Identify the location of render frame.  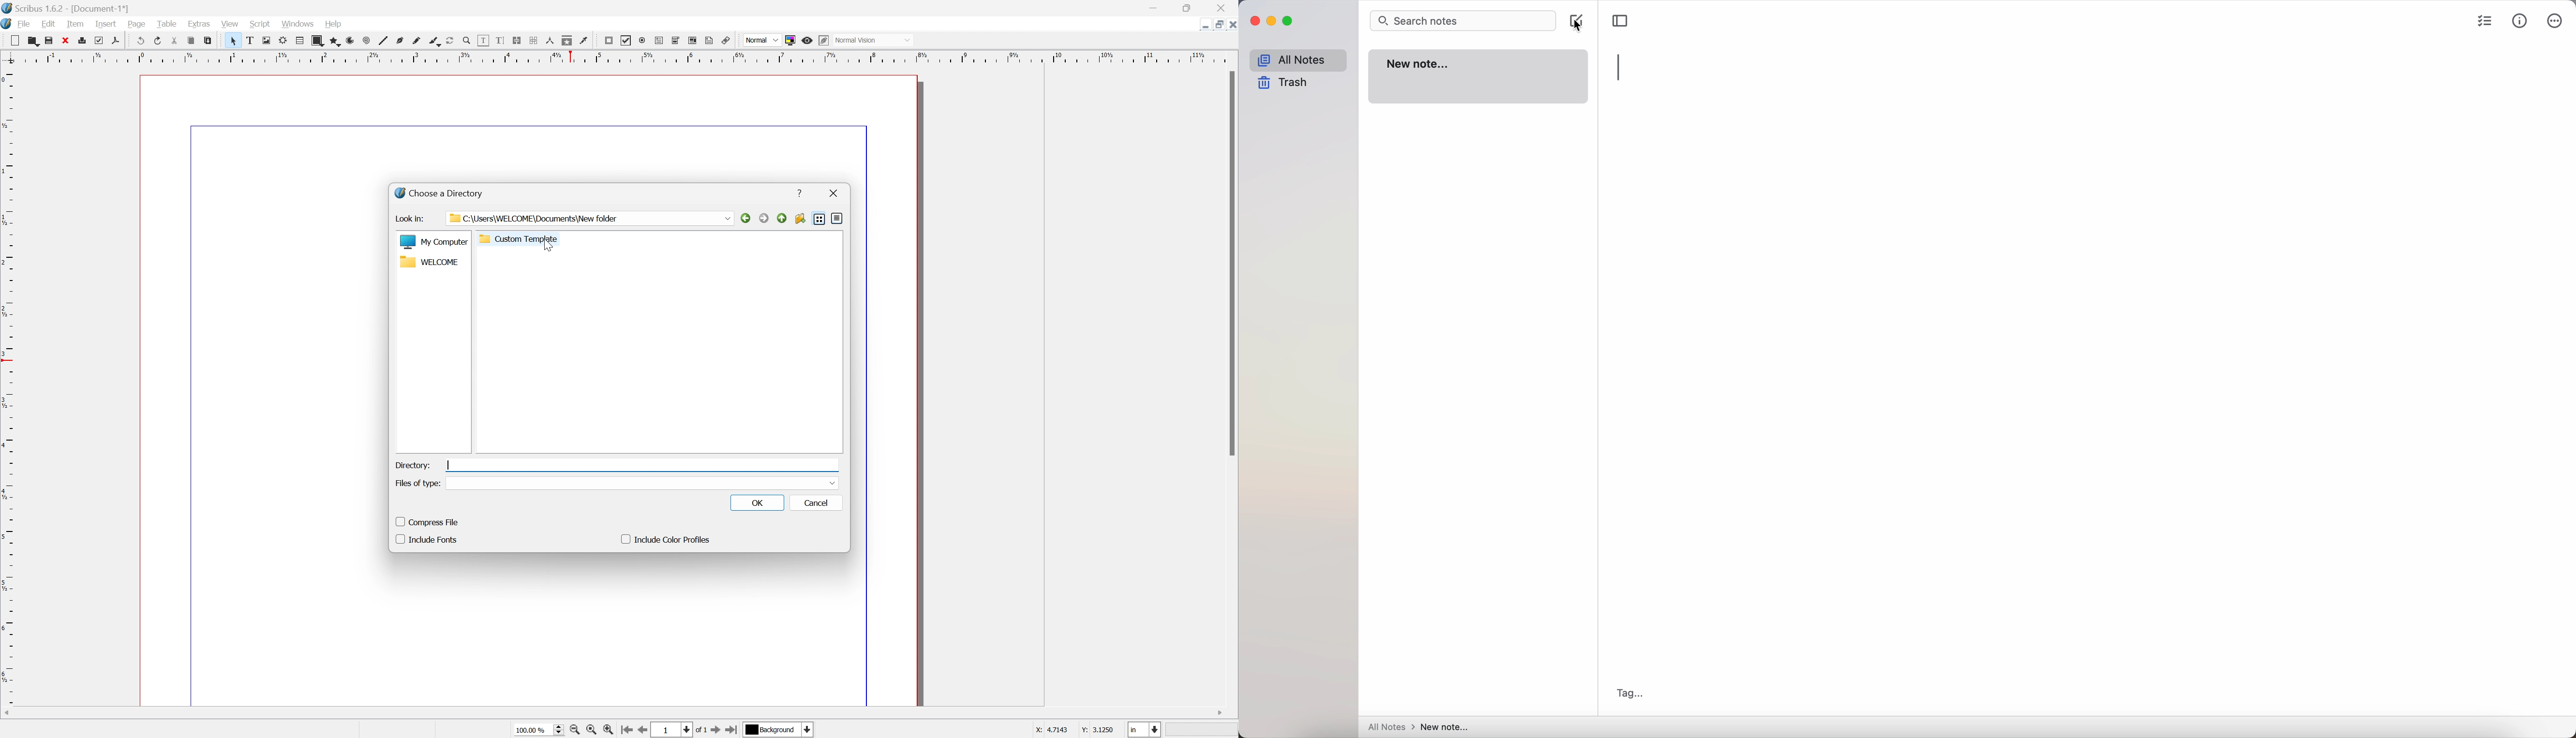
(283, 41).